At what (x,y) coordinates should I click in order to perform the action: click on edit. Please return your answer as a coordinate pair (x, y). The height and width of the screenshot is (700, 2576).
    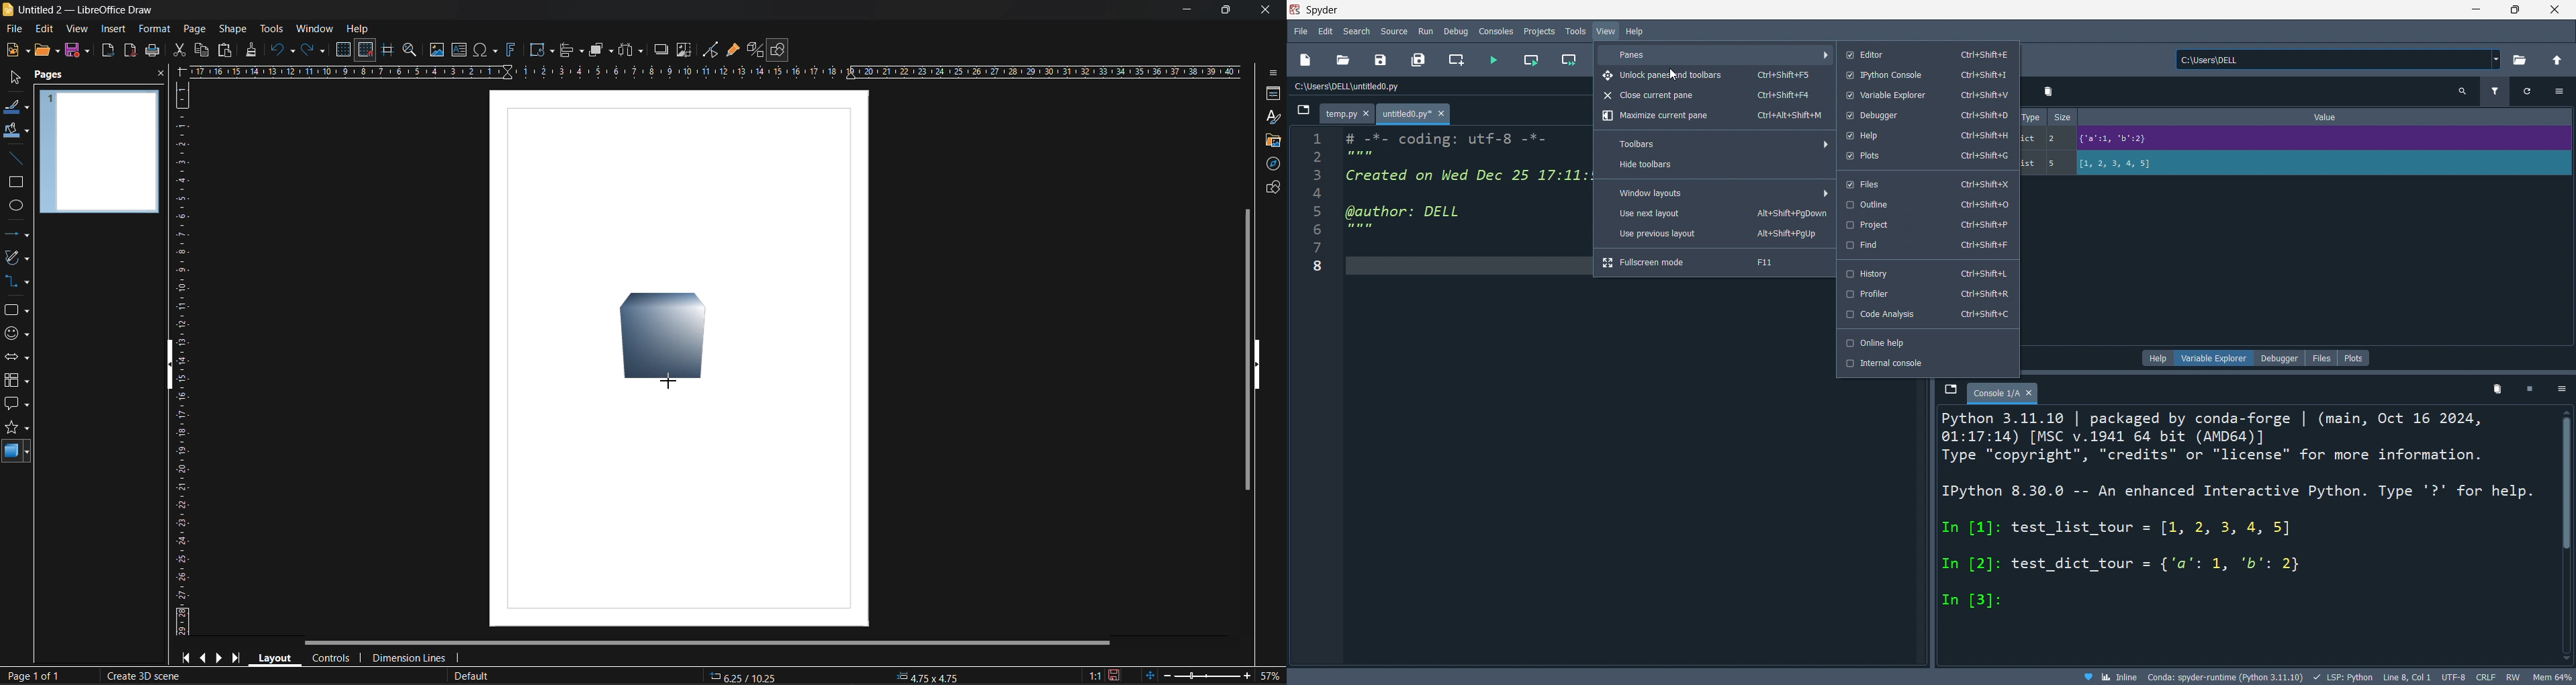
    Looking at the image, I should click on (44, 27).